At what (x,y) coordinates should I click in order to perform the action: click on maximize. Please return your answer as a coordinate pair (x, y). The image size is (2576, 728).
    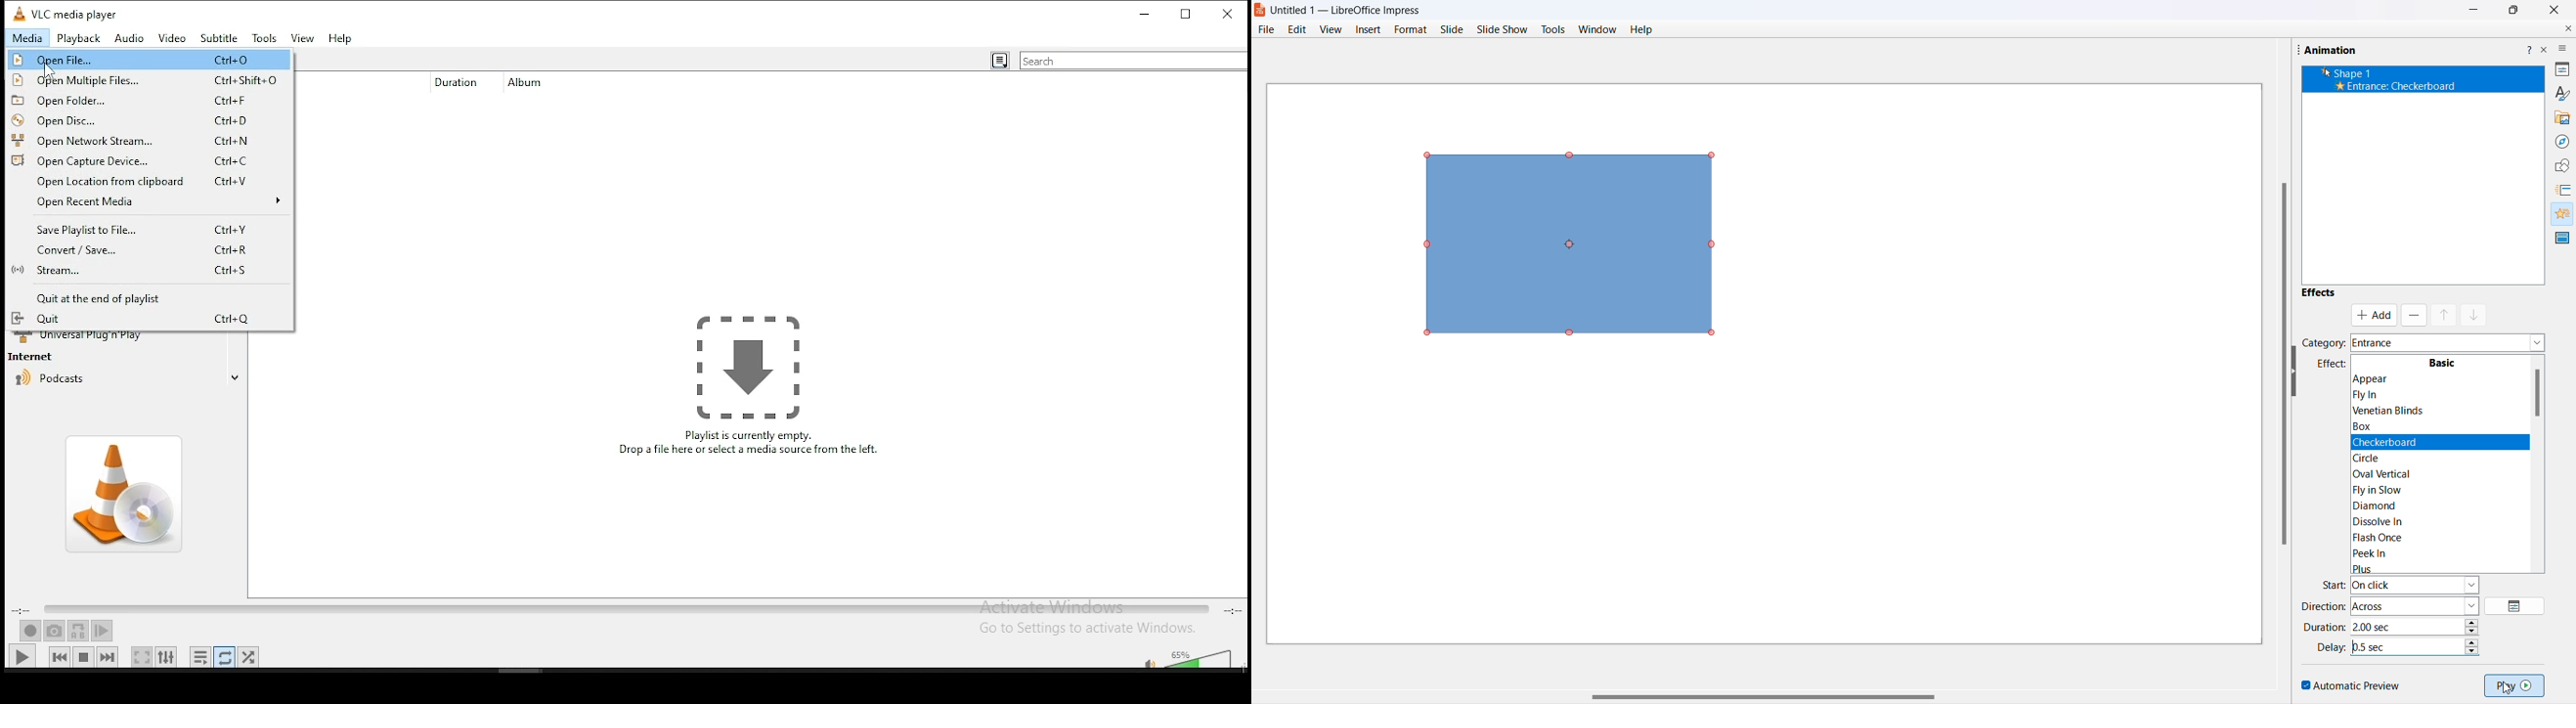
    Looking at the image, I should click on (1187, 13).